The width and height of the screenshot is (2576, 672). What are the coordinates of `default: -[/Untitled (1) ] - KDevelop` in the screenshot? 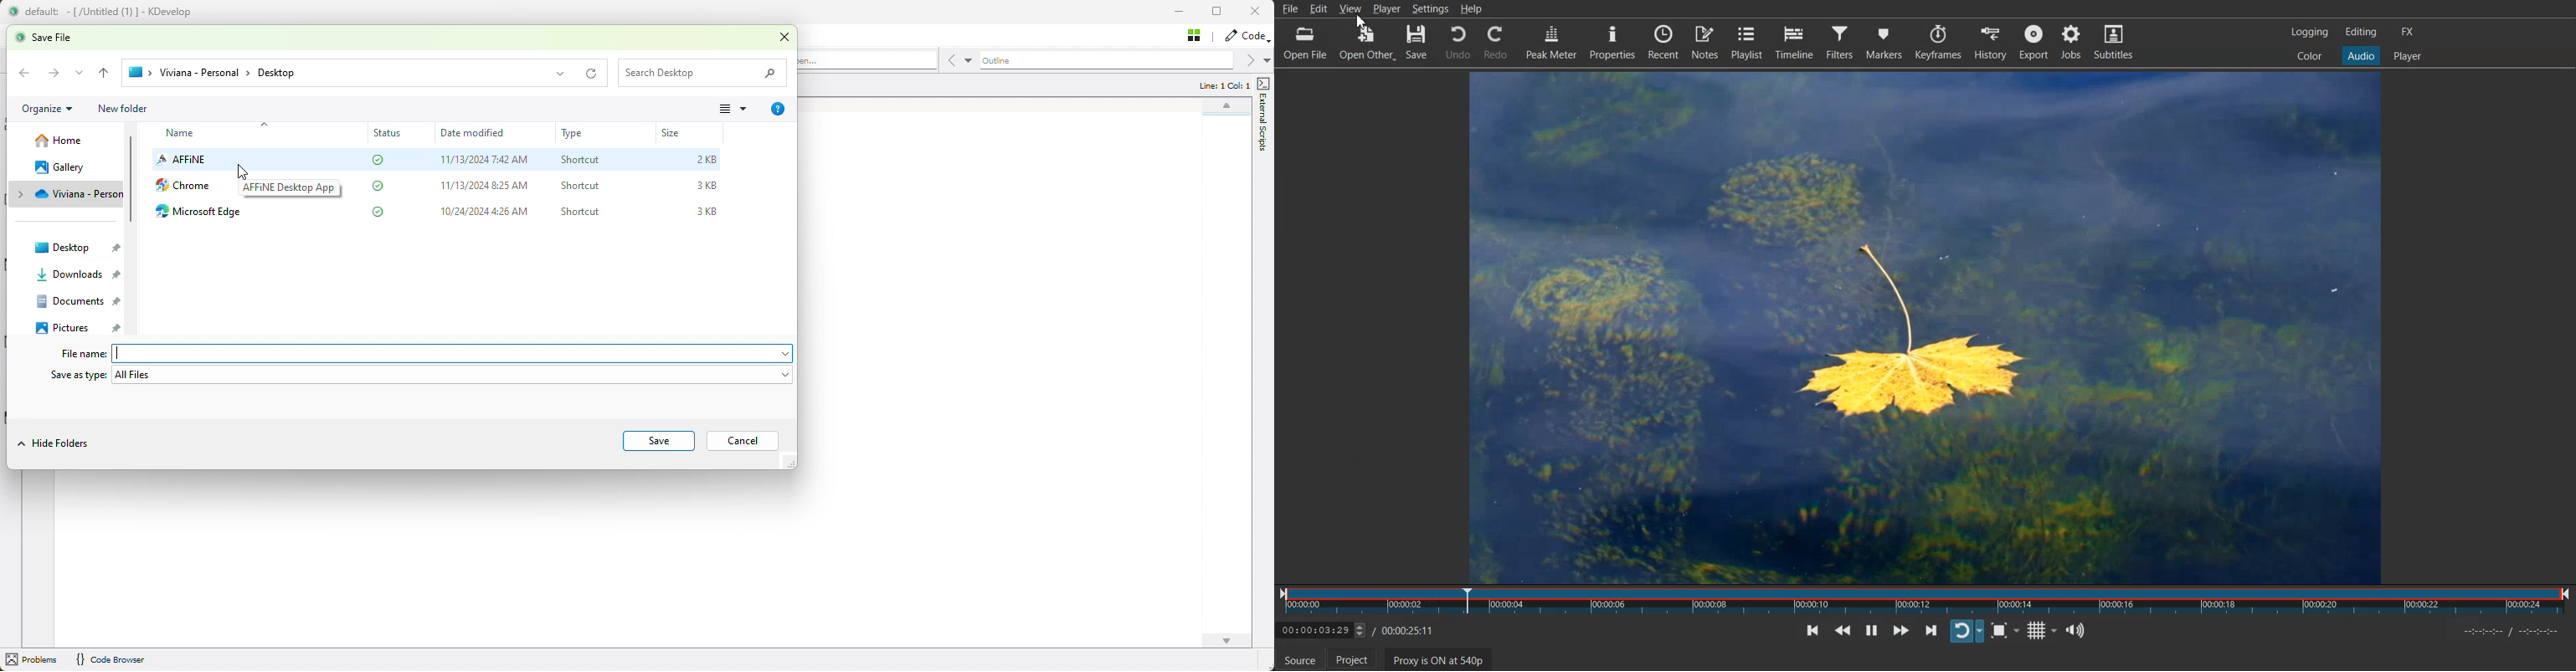 It's located at (109, 12).